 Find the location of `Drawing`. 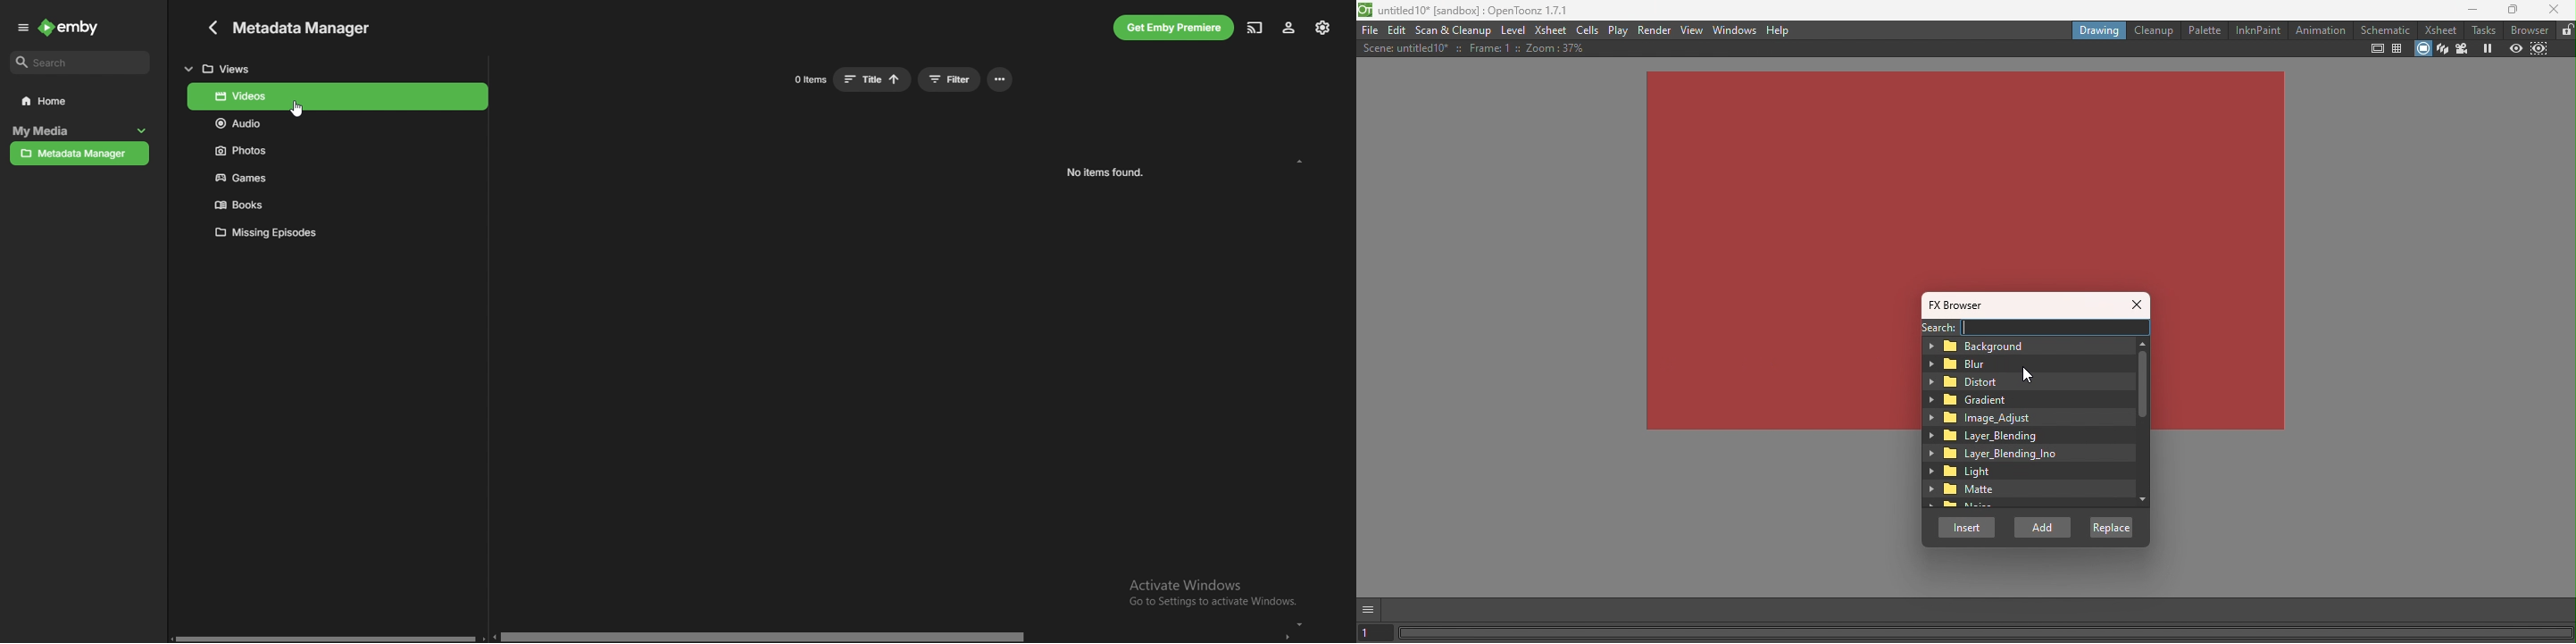

Drawing is located at coordinates (2098, 29).